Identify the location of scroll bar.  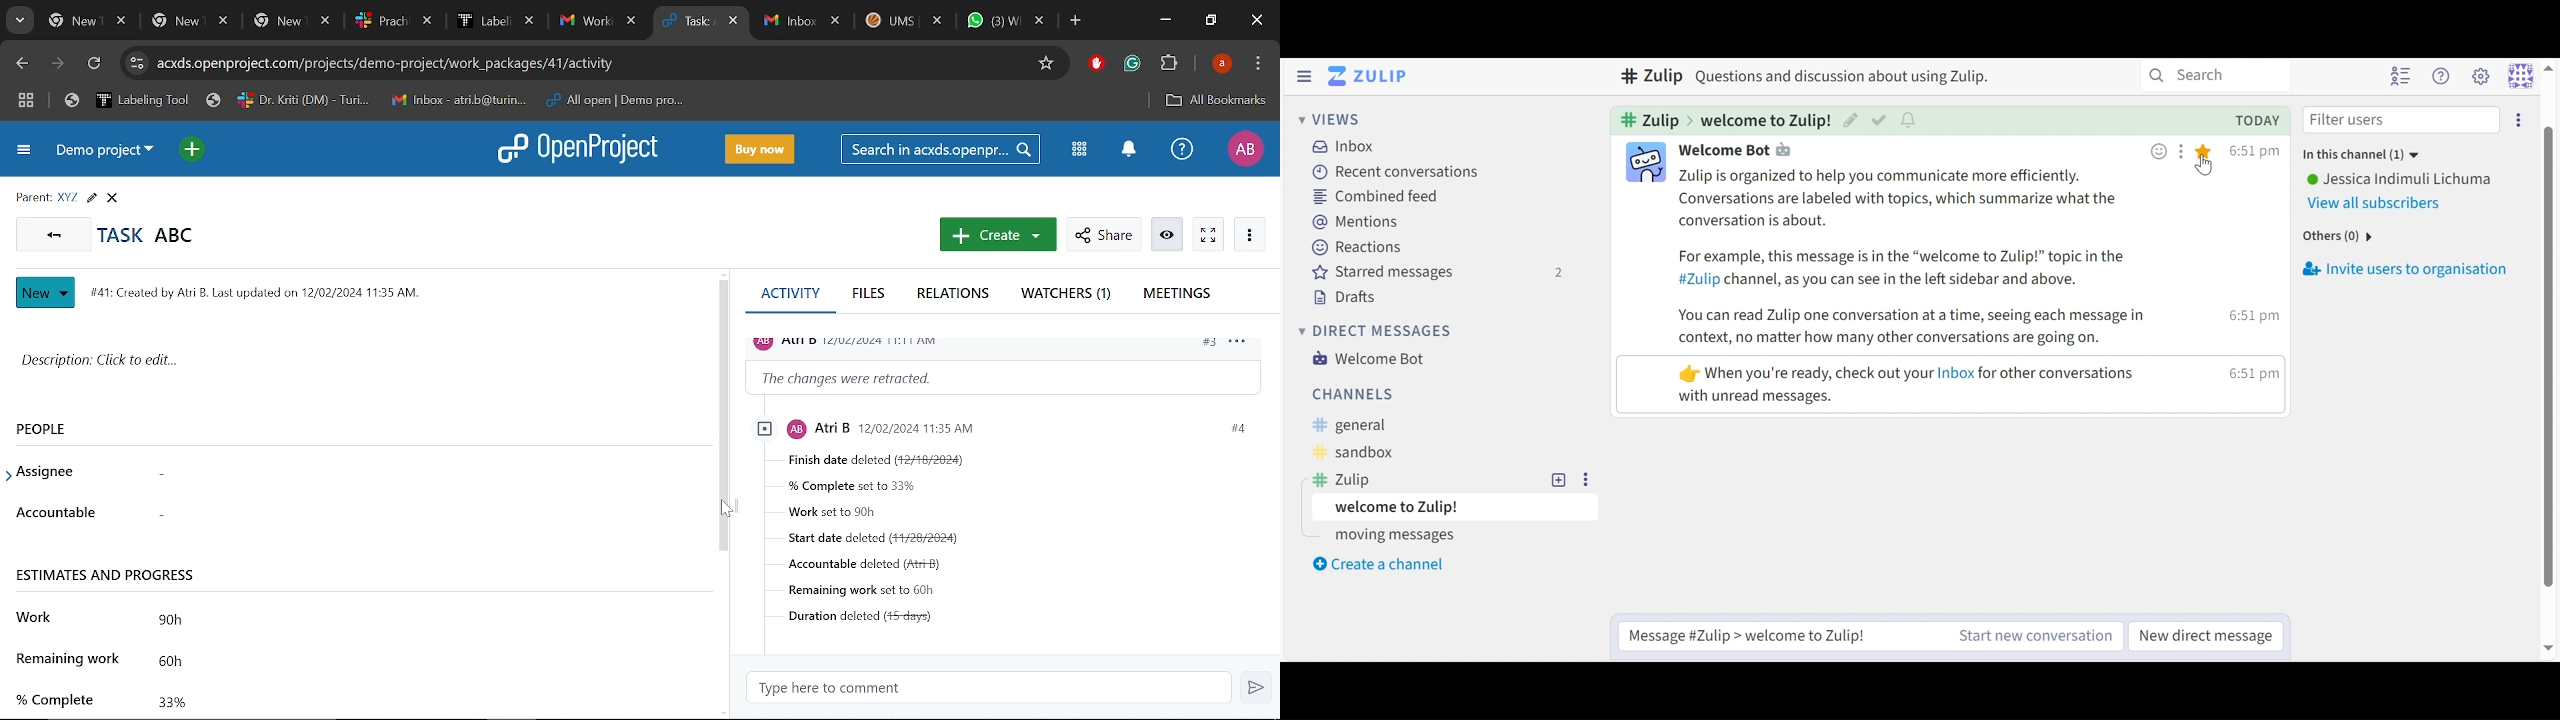
(2552, 353).